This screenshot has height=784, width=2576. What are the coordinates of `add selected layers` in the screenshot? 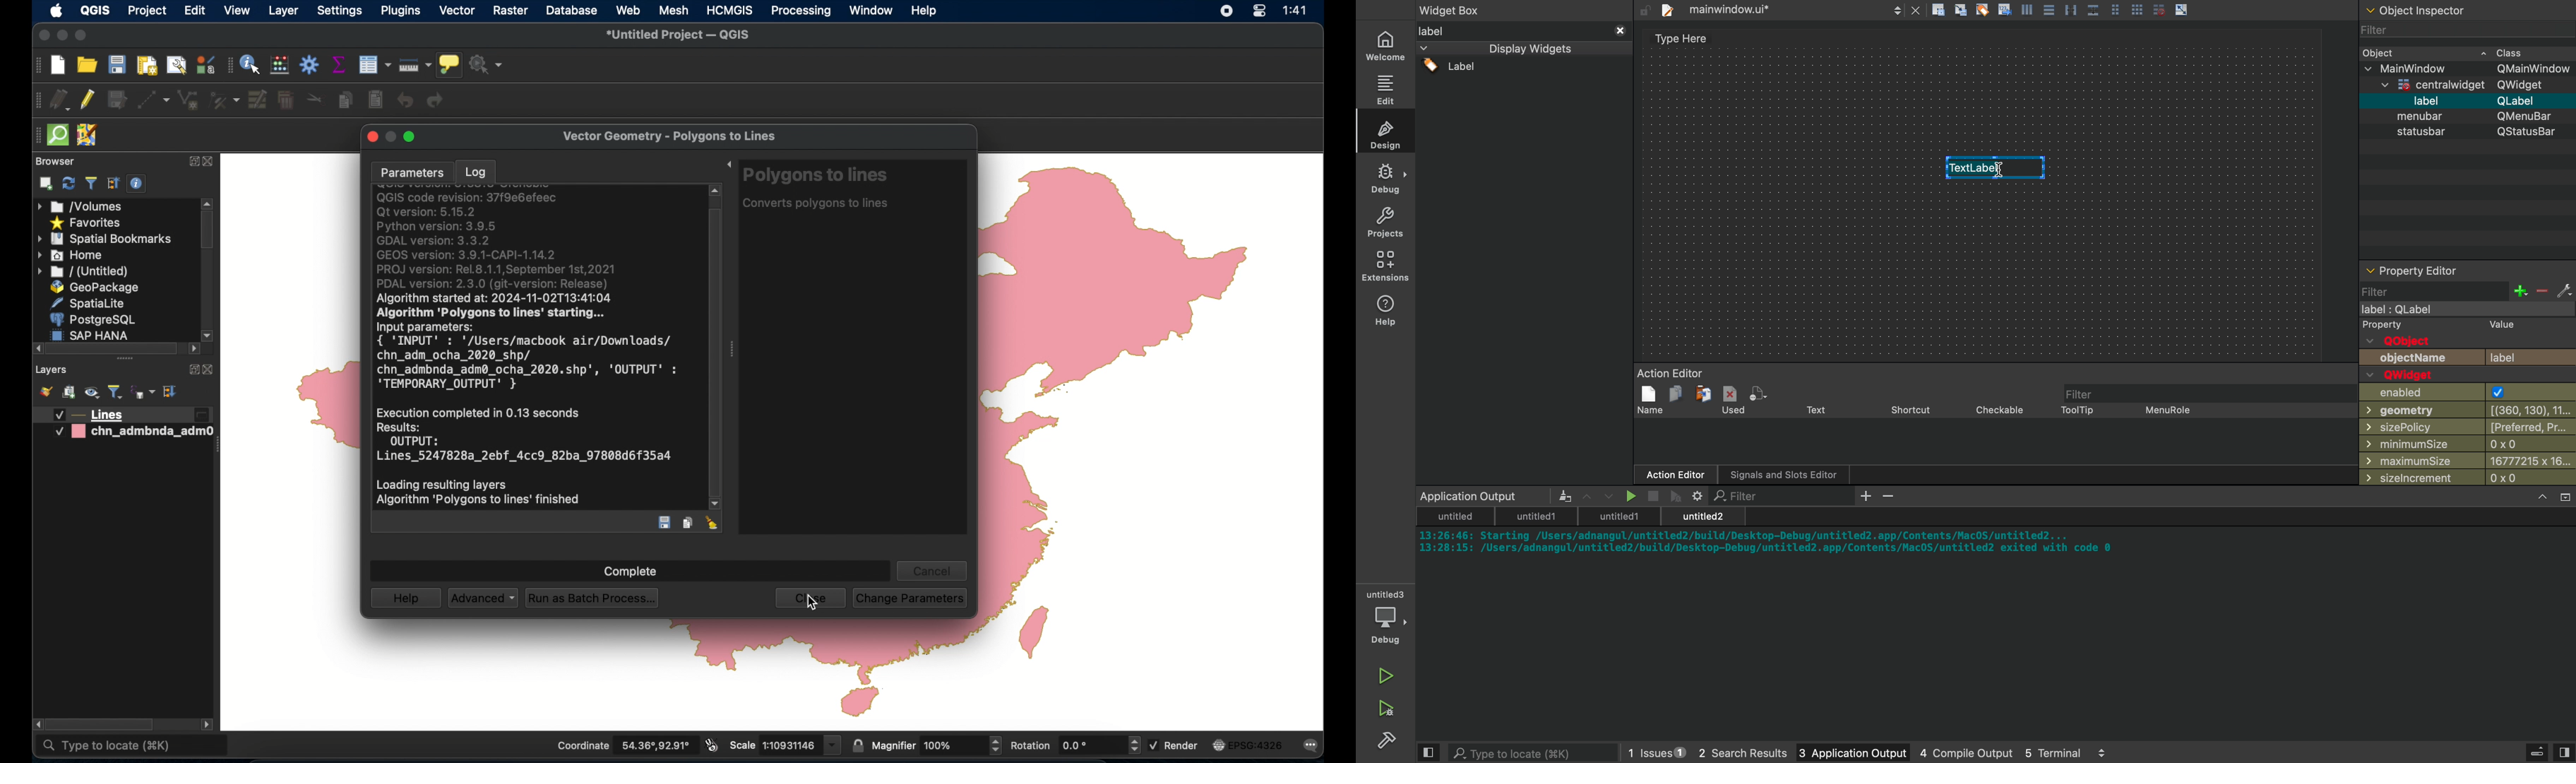 It's located at (47, 184).